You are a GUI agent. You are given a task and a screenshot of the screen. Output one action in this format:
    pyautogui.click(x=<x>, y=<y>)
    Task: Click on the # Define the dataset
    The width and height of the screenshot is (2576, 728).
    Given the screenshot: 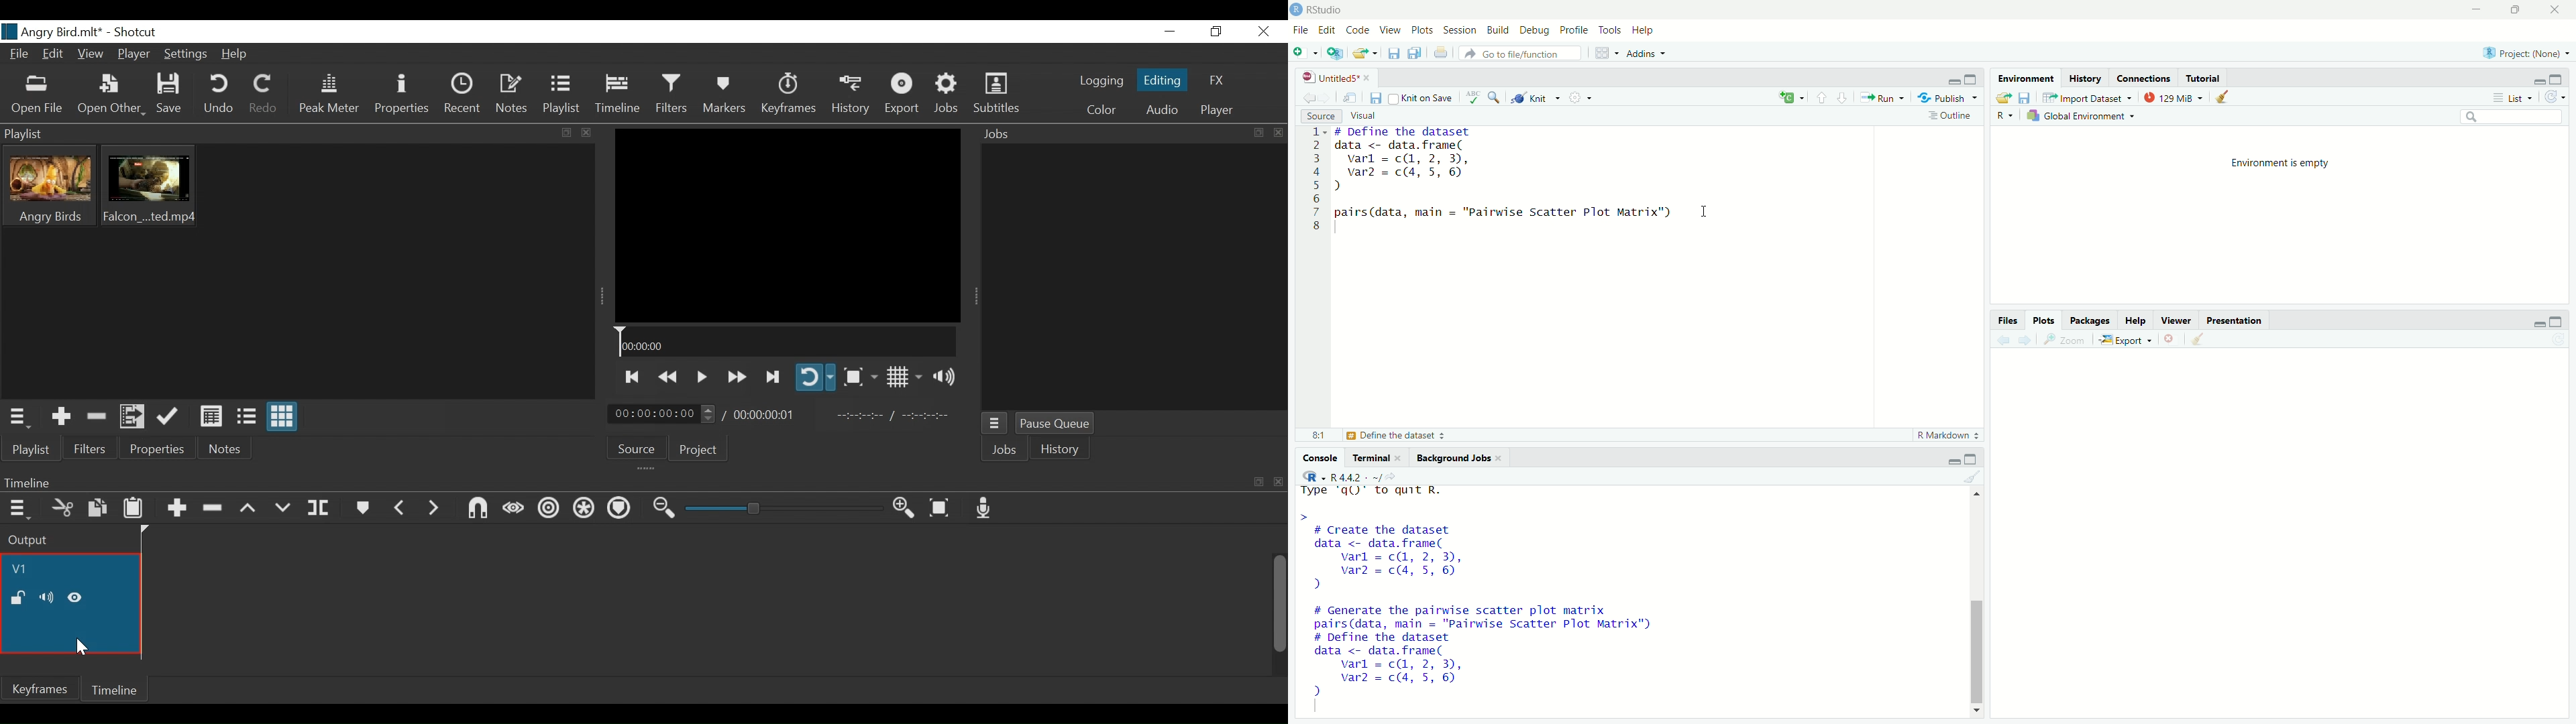 What is the action you would take?
    pyautogui.click(x=1399, y=436)
    